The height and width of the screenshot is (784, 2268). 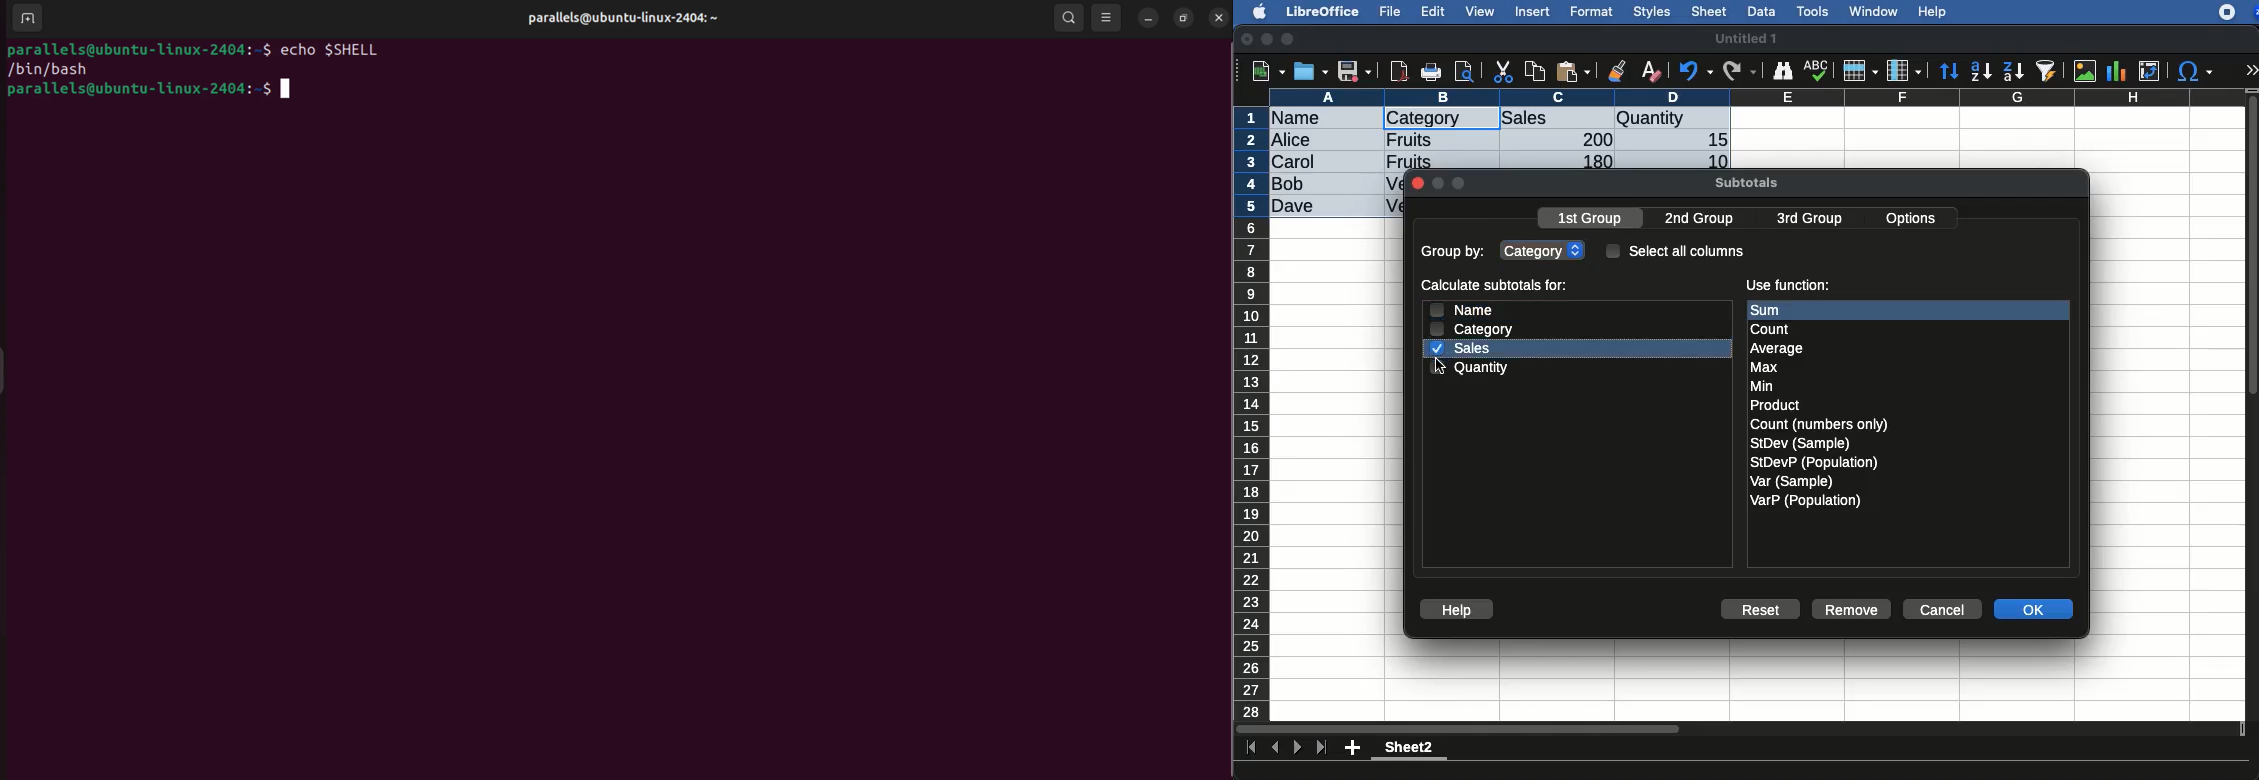 I want to click on subtotals, so click(x=1746, y=180).